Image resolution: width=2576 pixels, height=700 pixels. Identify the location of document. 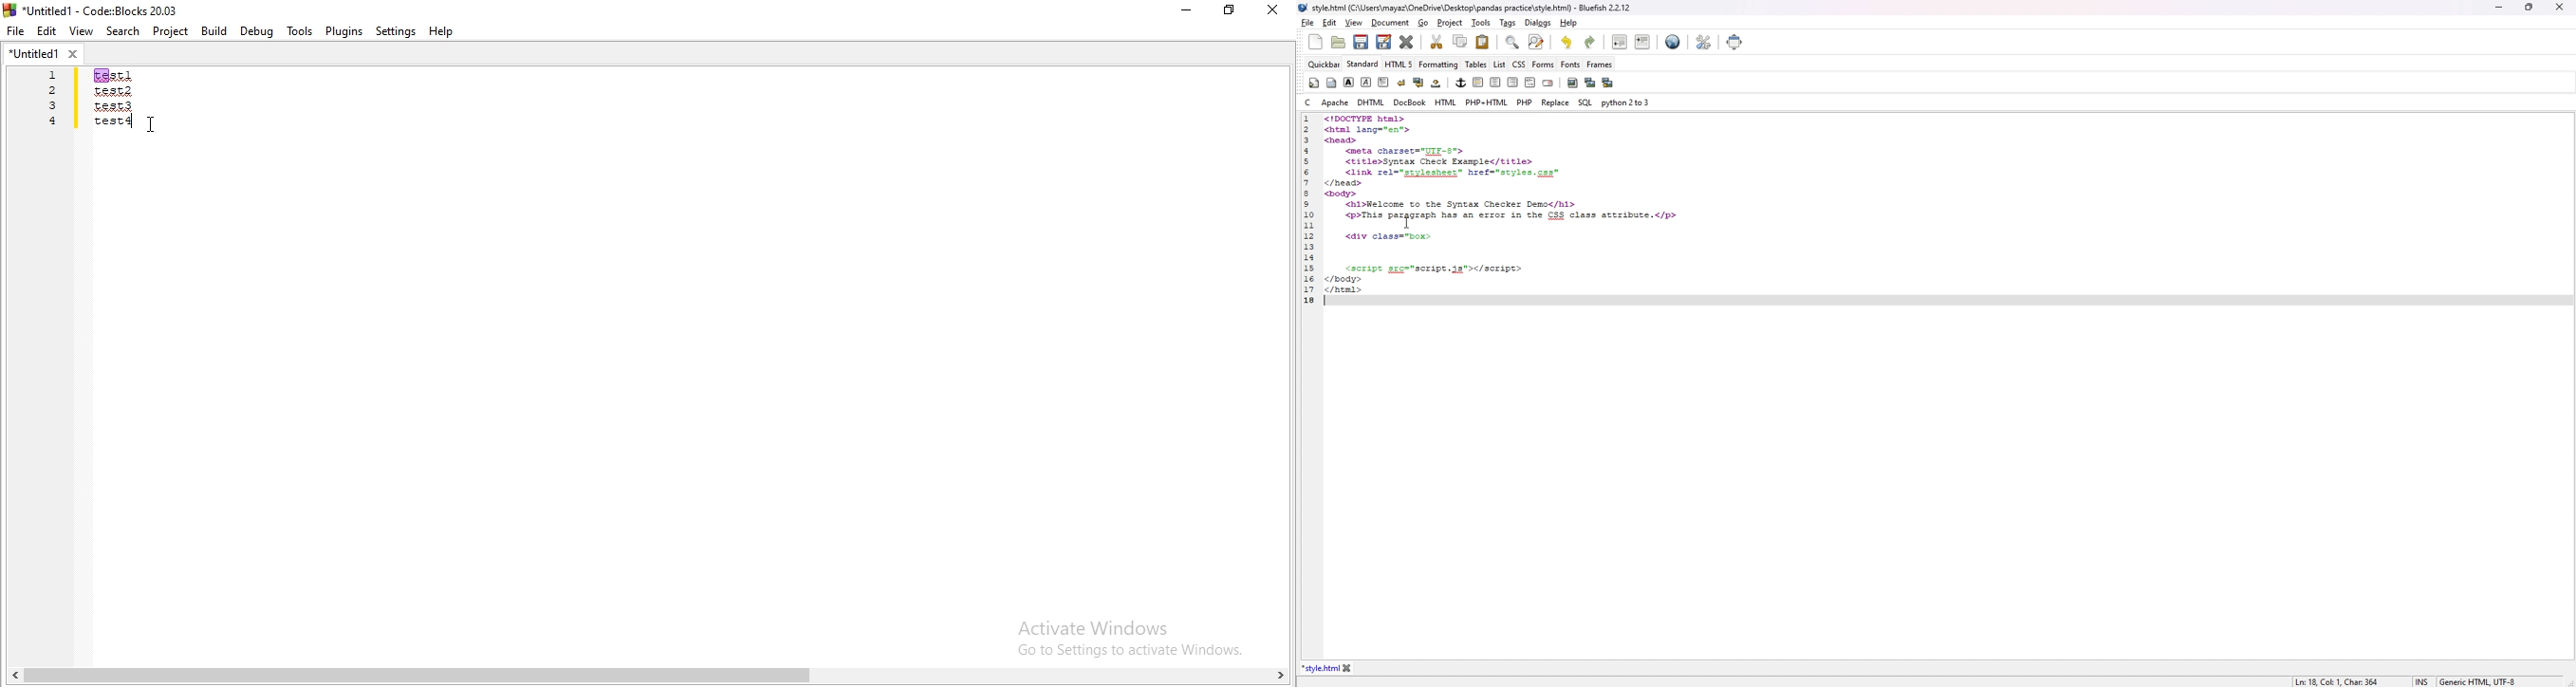
(1390, 23).